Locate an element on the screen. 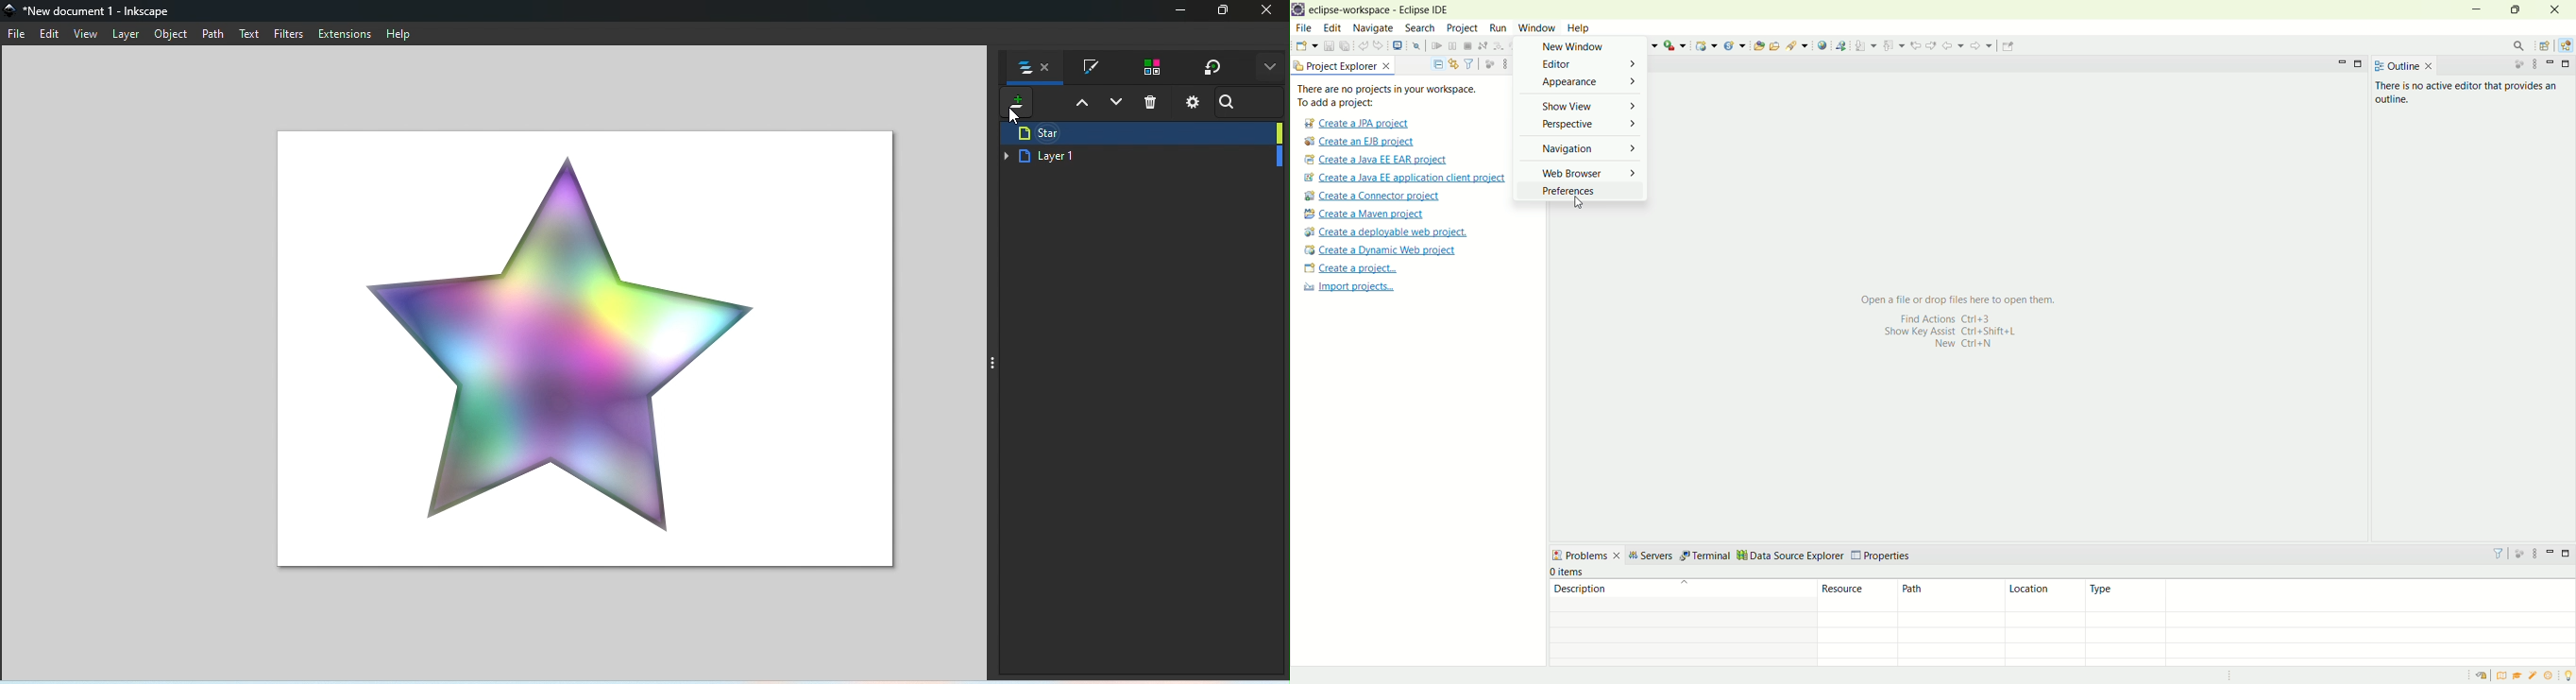 Image resolution: width=2576 pixels, height=700 pixels. More options is located at coordinates (1269, 69).